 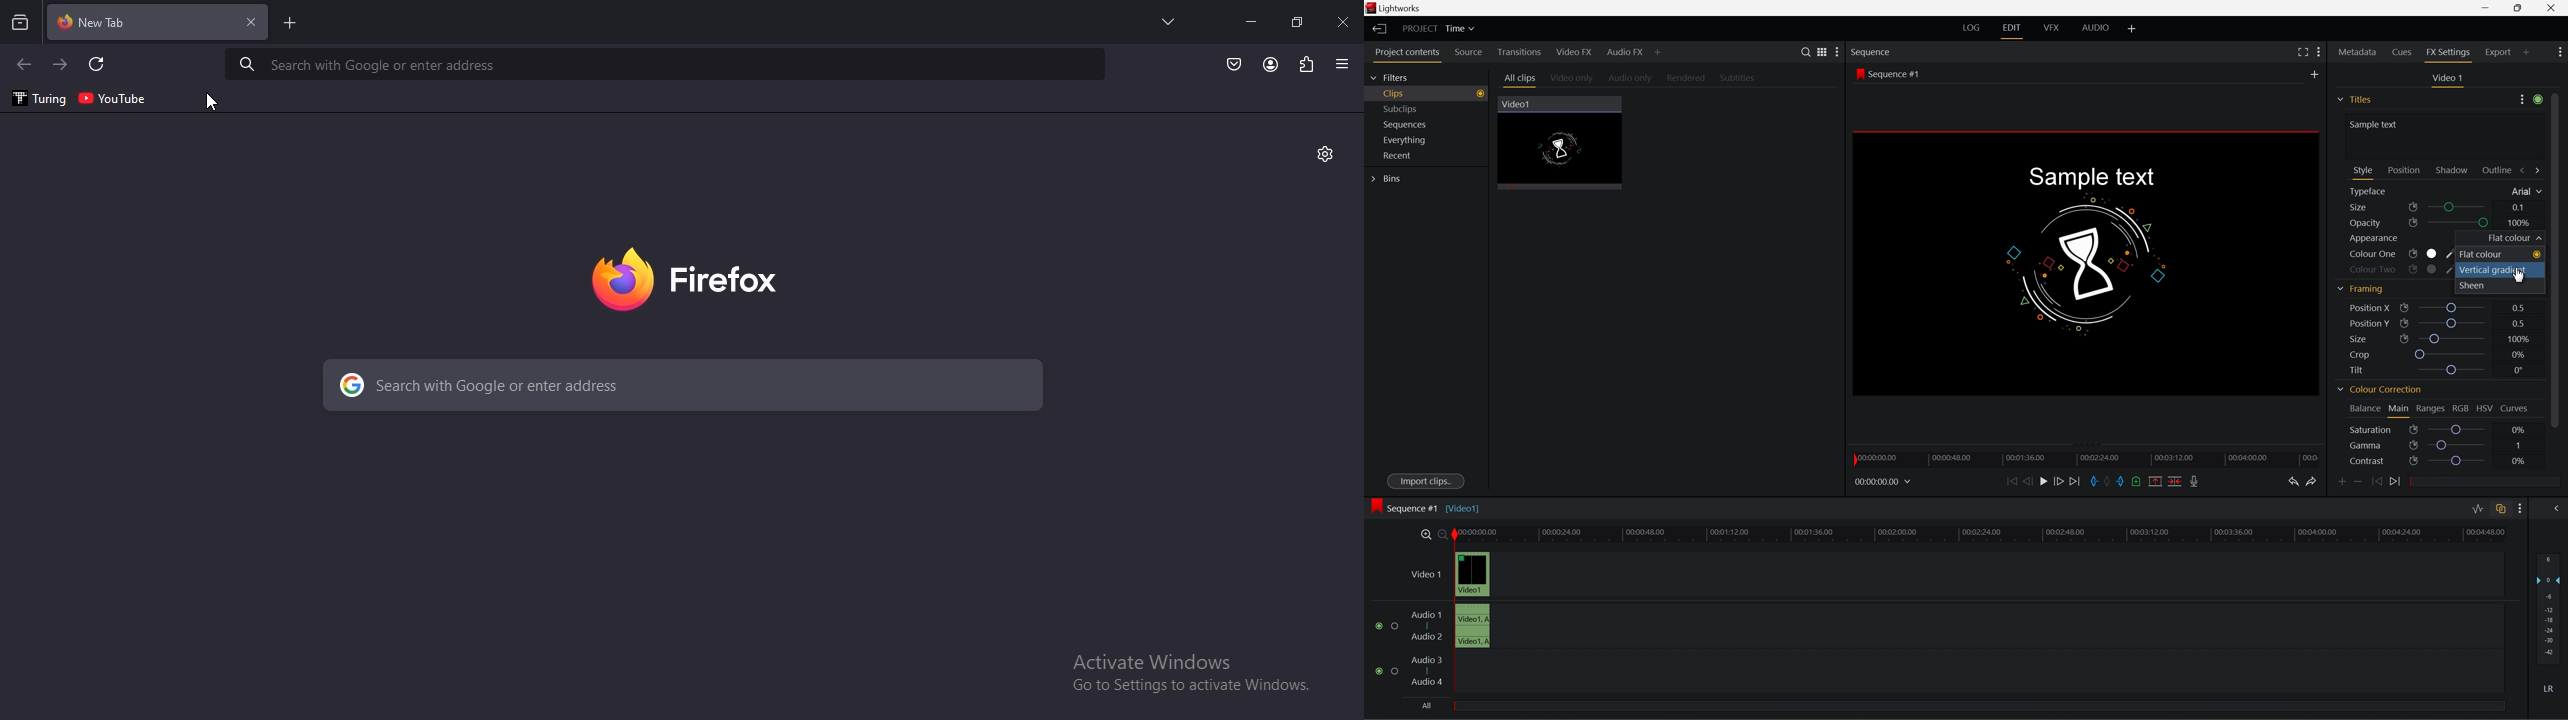 What do you see at coordinates (2063, 481) in the screenshot?
I see `move one frame forward` at bounding box center [2063, 481].